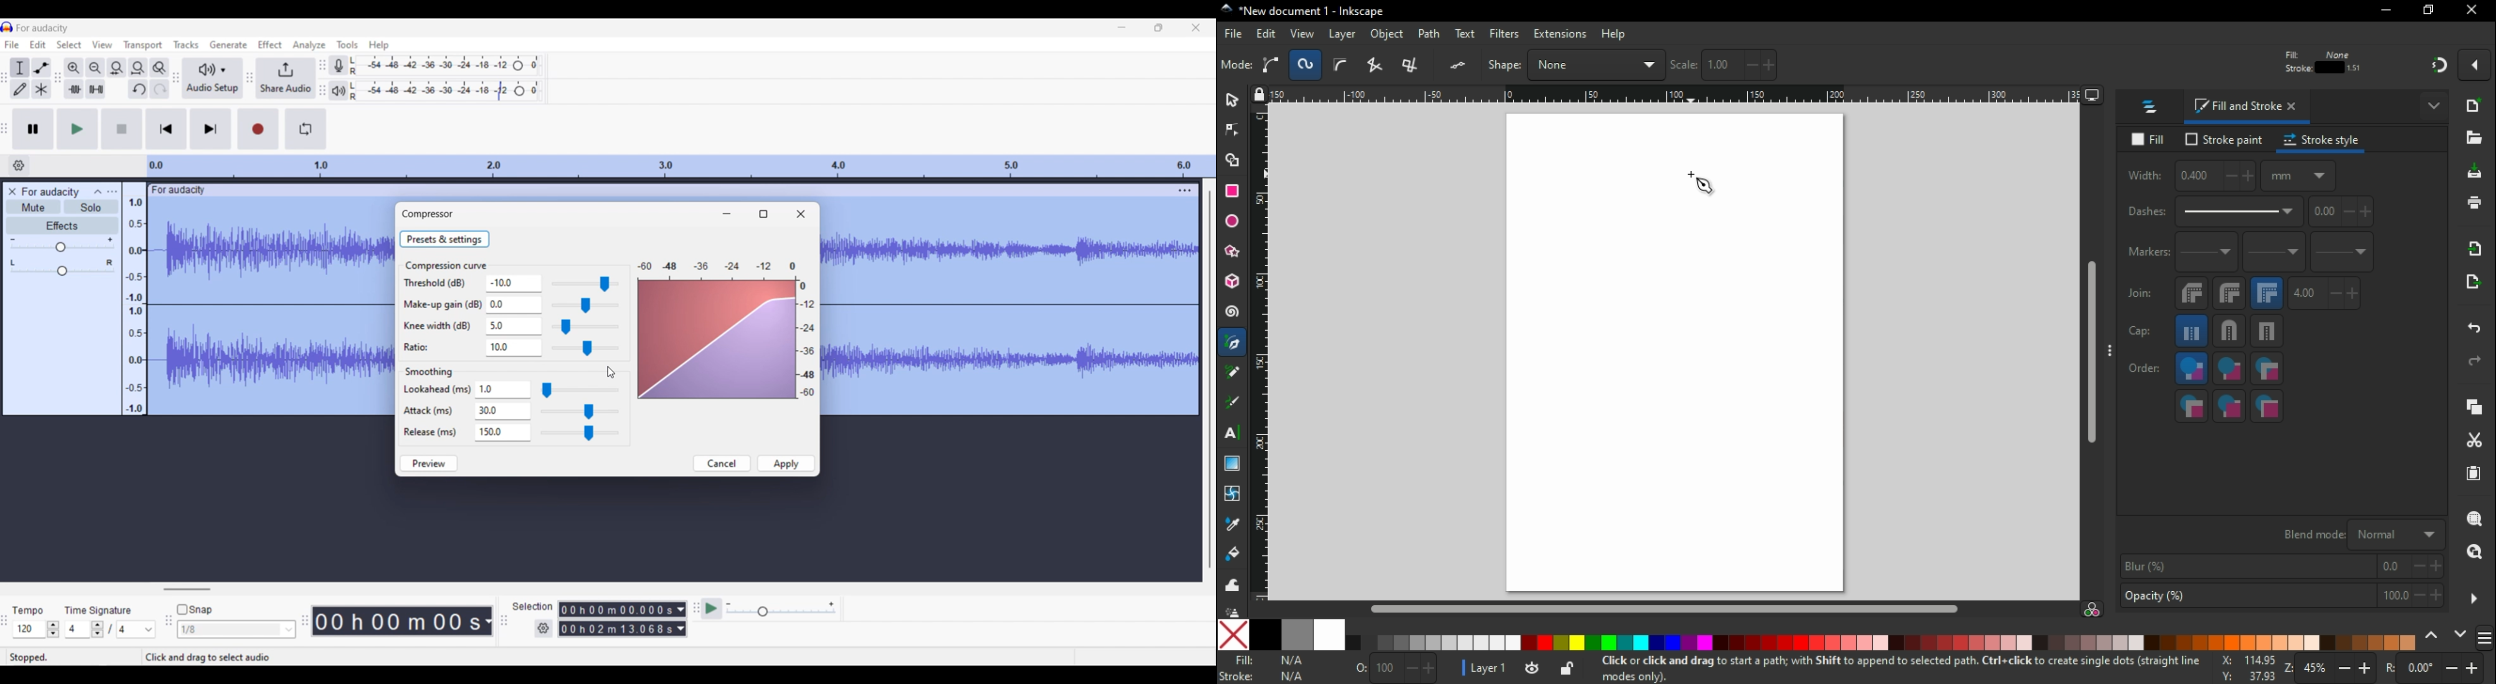  I want to click on Mute, so click(33, 206).